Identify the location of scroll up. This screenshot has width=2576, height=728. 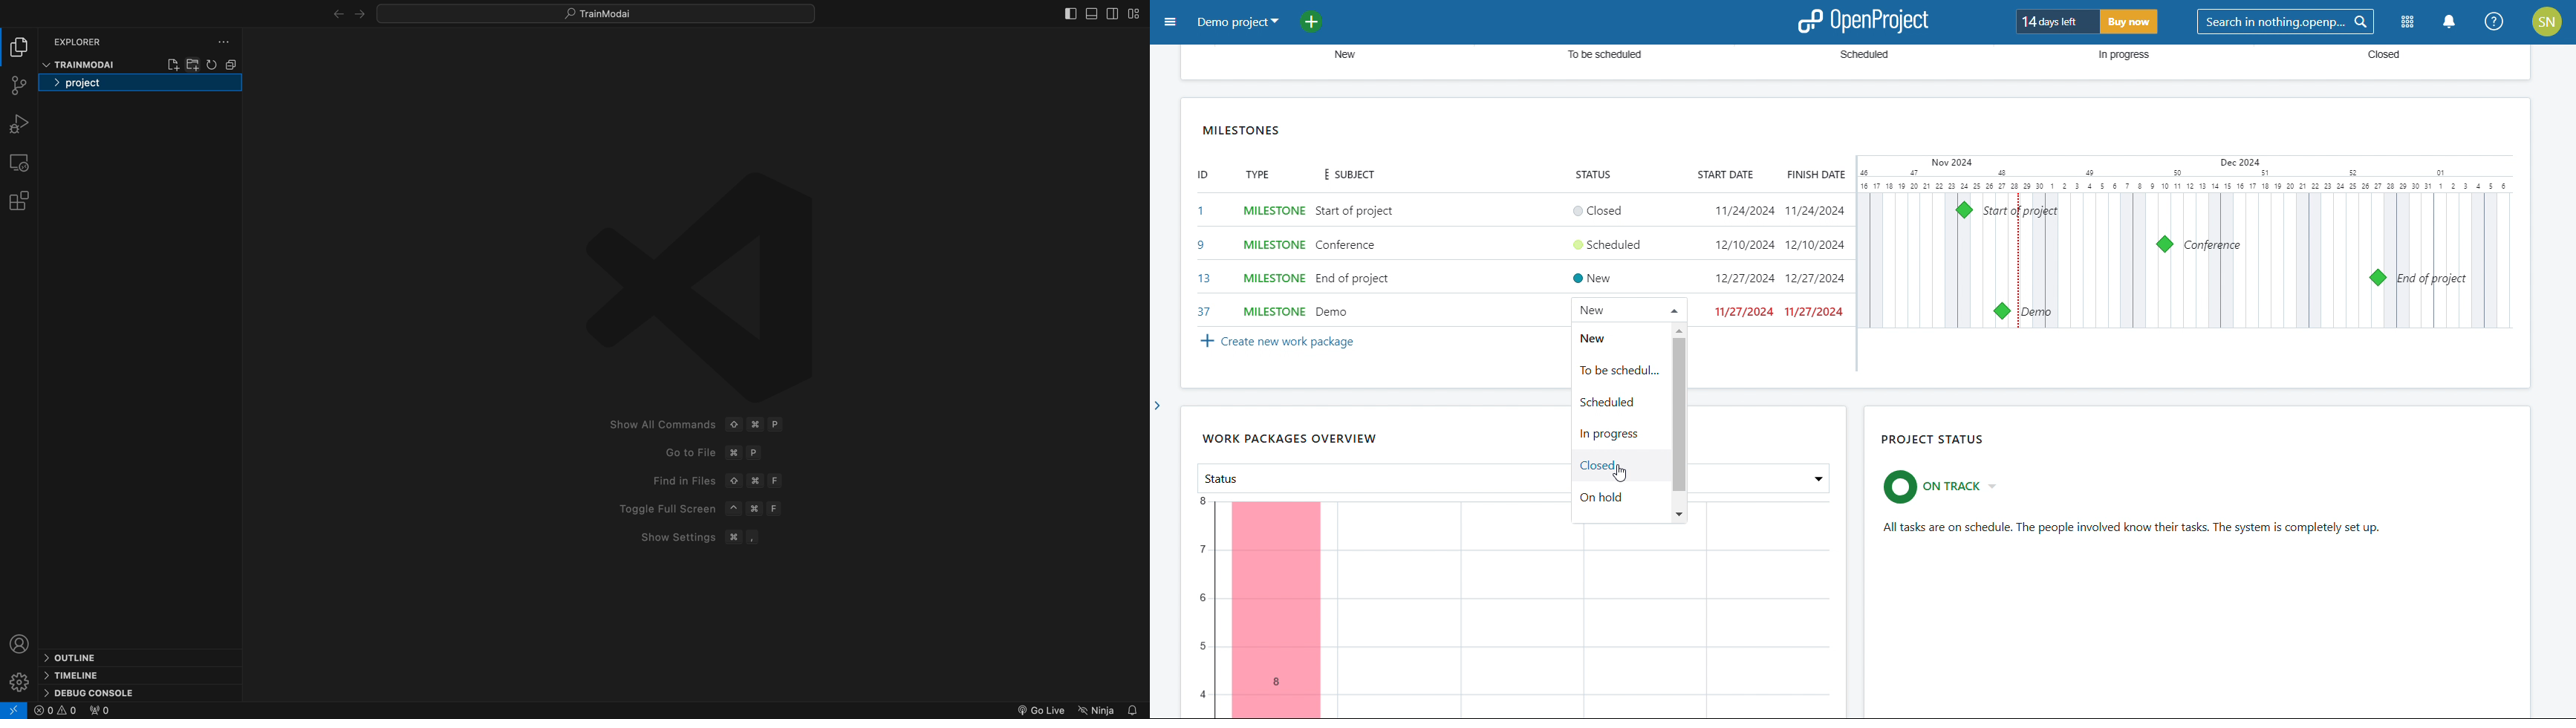
(1679, 330).